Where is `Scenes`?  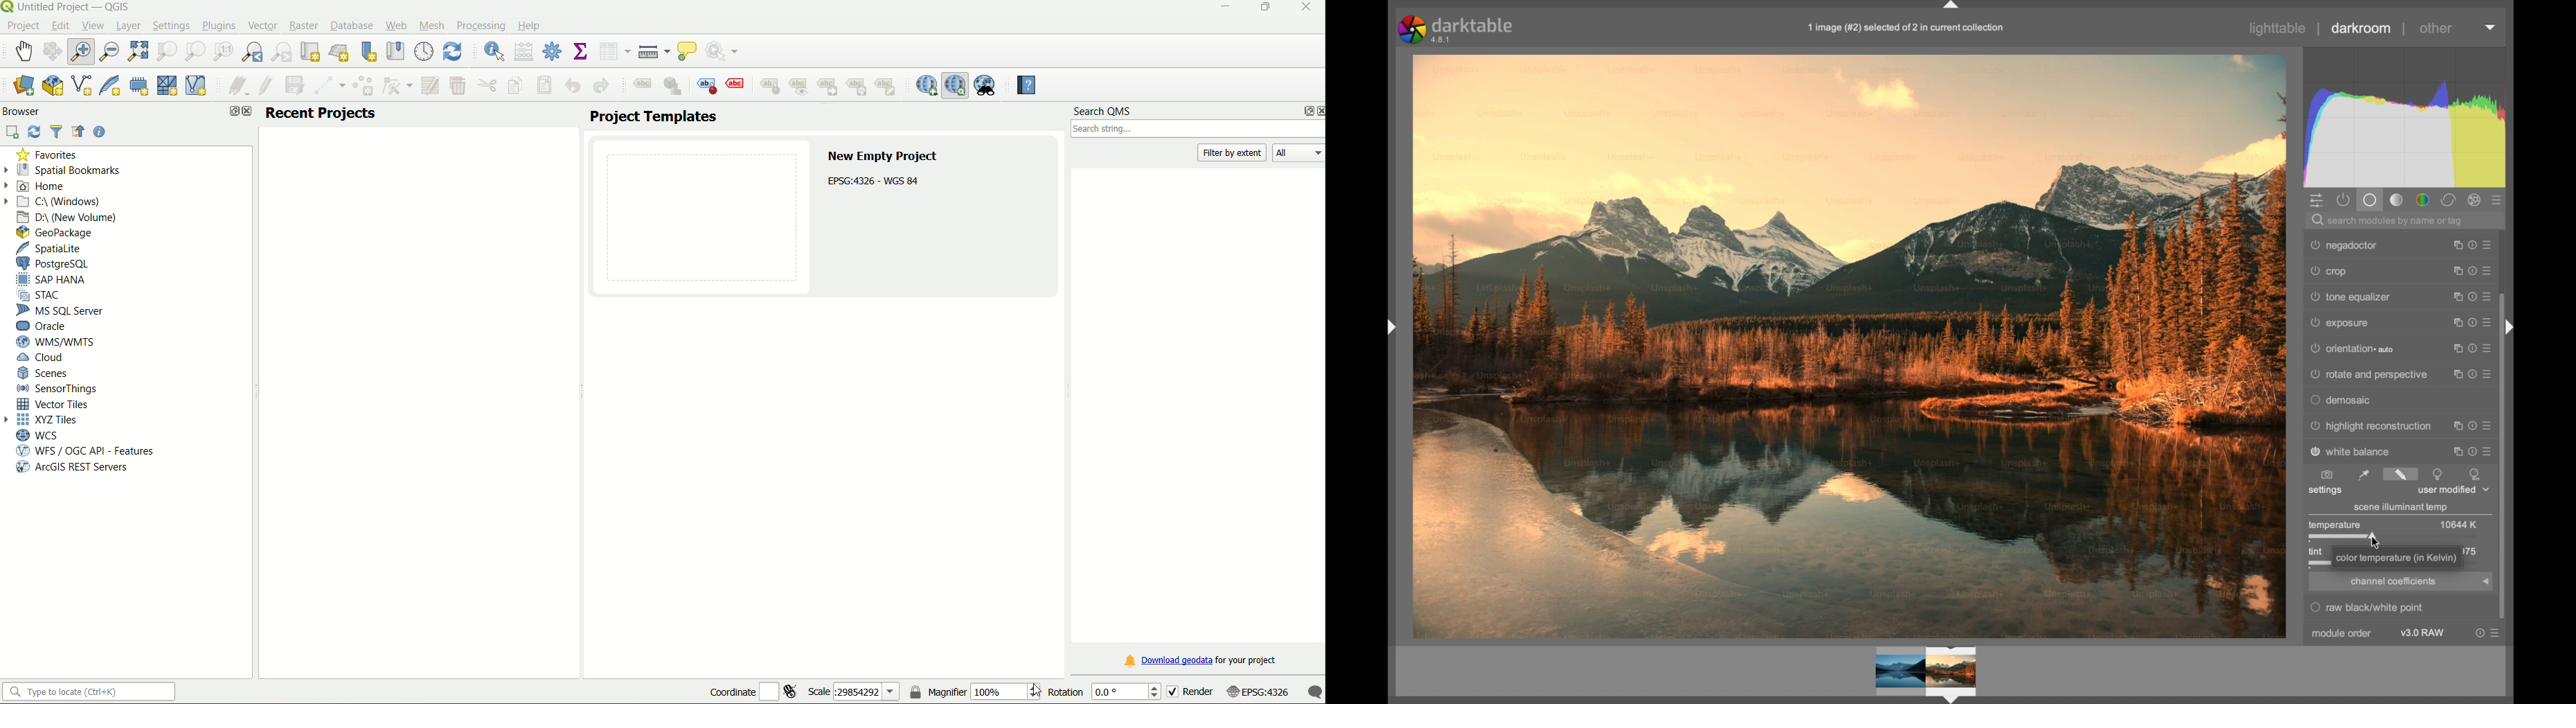
Scenes is located at coordinates (44, 373).